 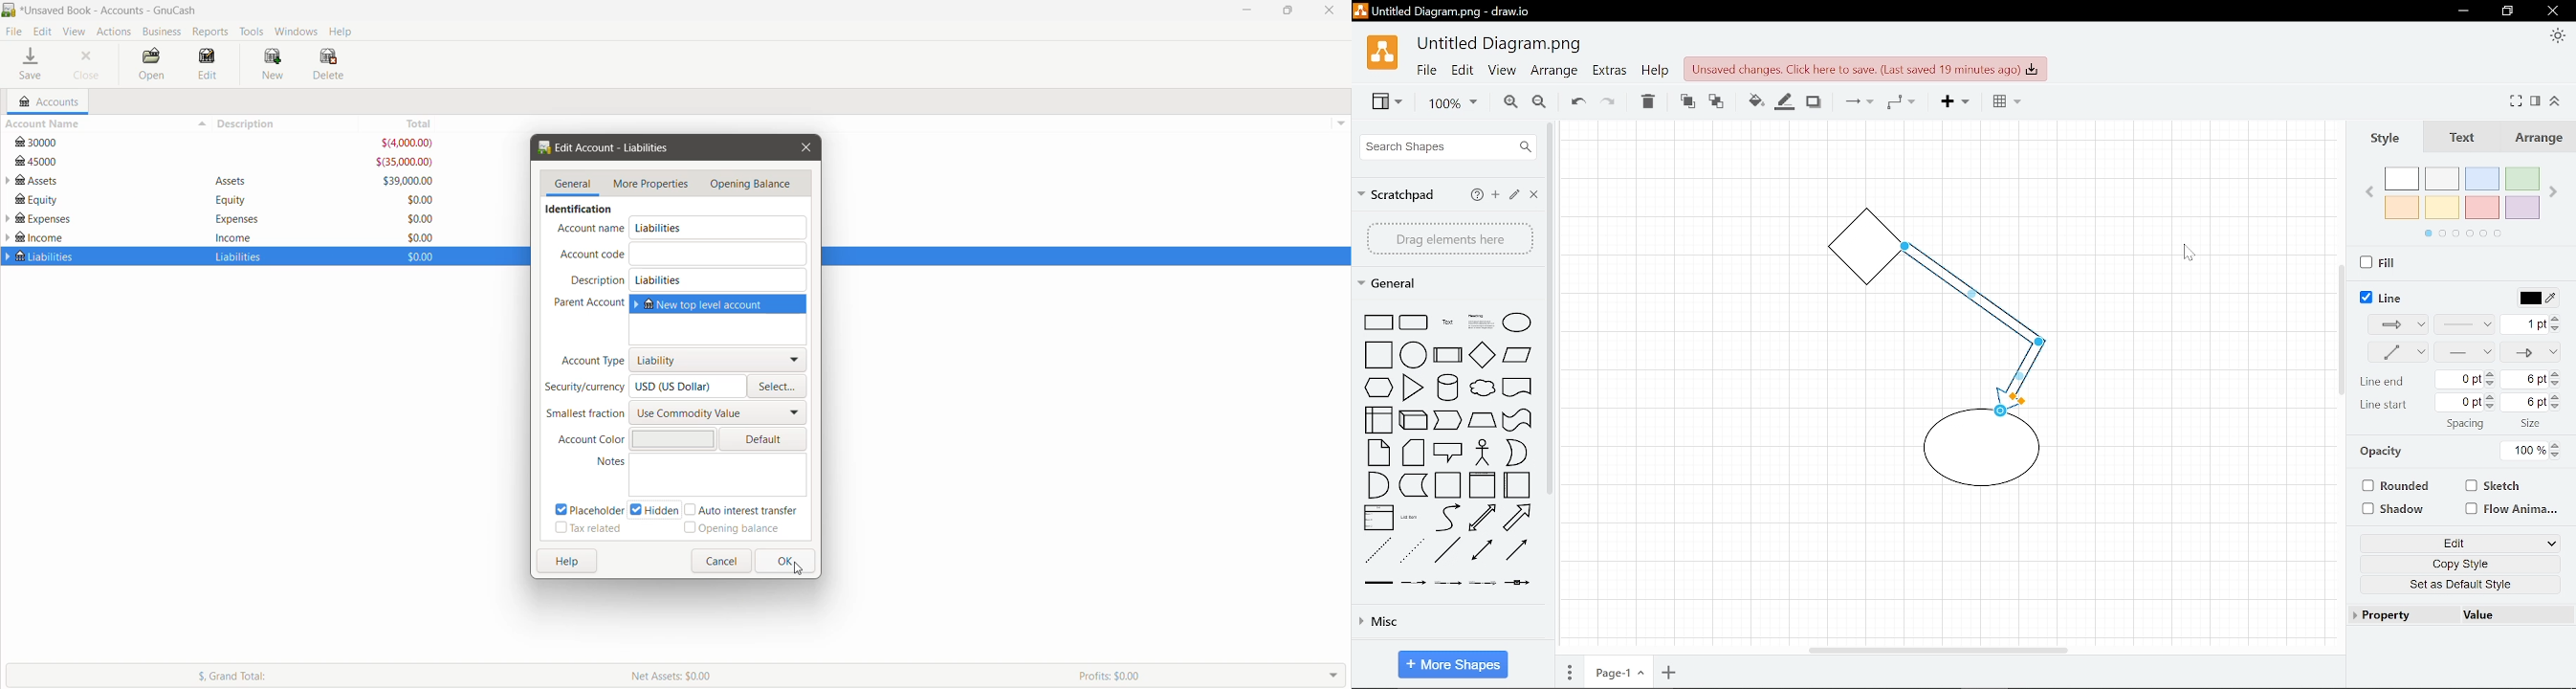 What do you see at coordinates (1486, 552) in the screenshot?
I see `shape` at bounding box center [1486, 552].